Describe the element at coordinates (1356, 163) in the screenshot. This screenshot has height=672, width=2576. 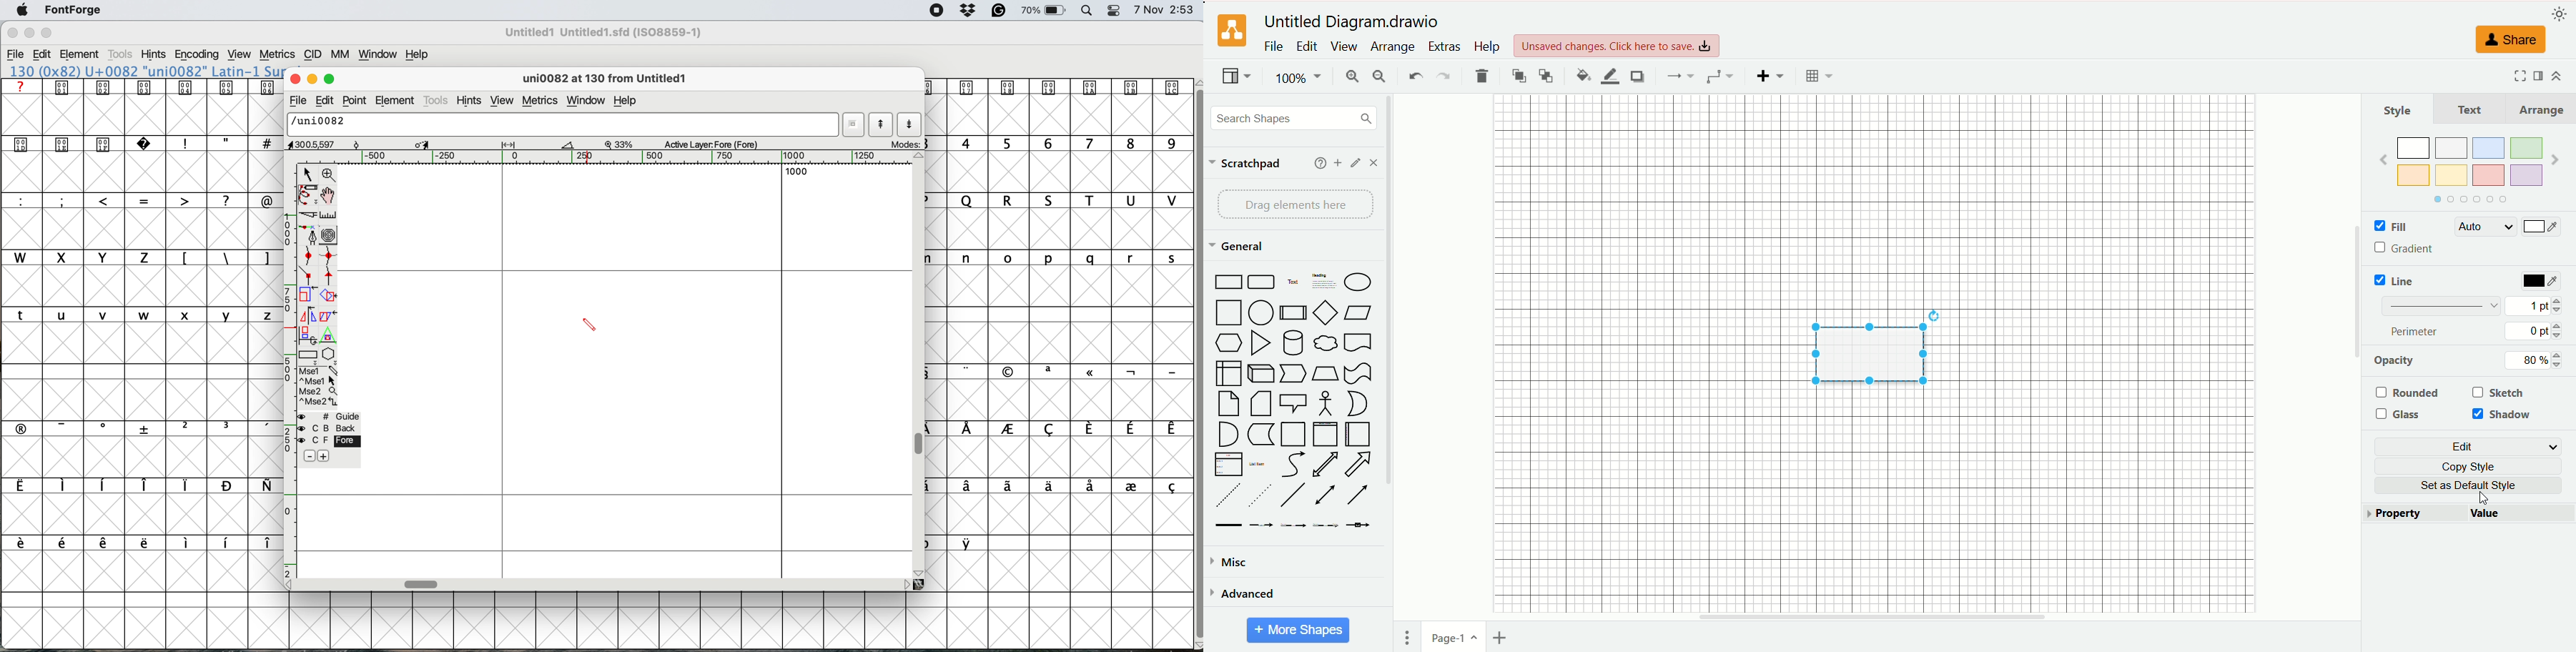
I see `edit` at that location.